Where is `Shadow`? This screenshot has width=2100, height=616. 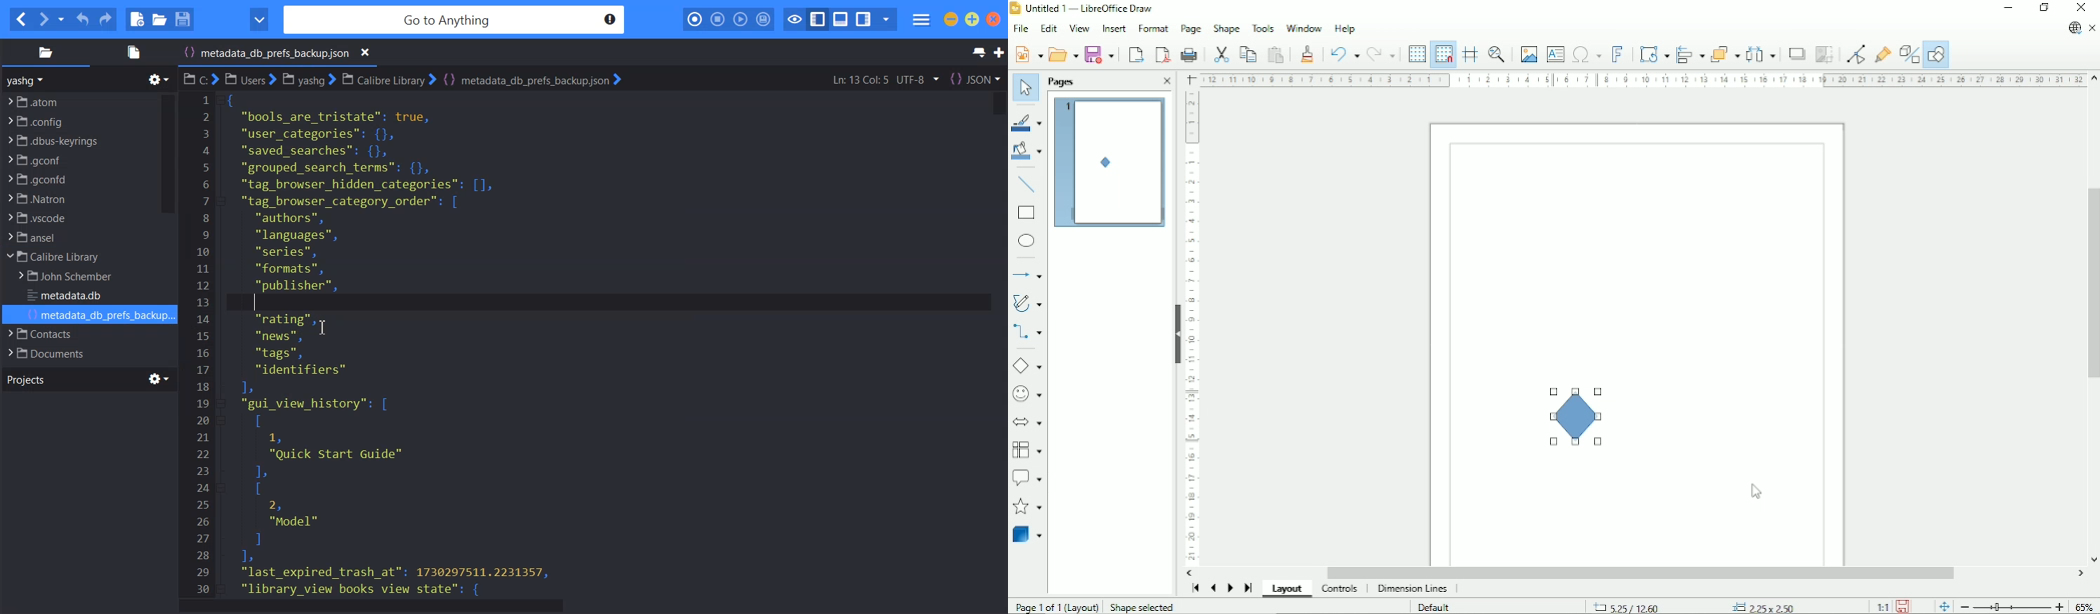
Shadow is located at coordinates (1796, 53).